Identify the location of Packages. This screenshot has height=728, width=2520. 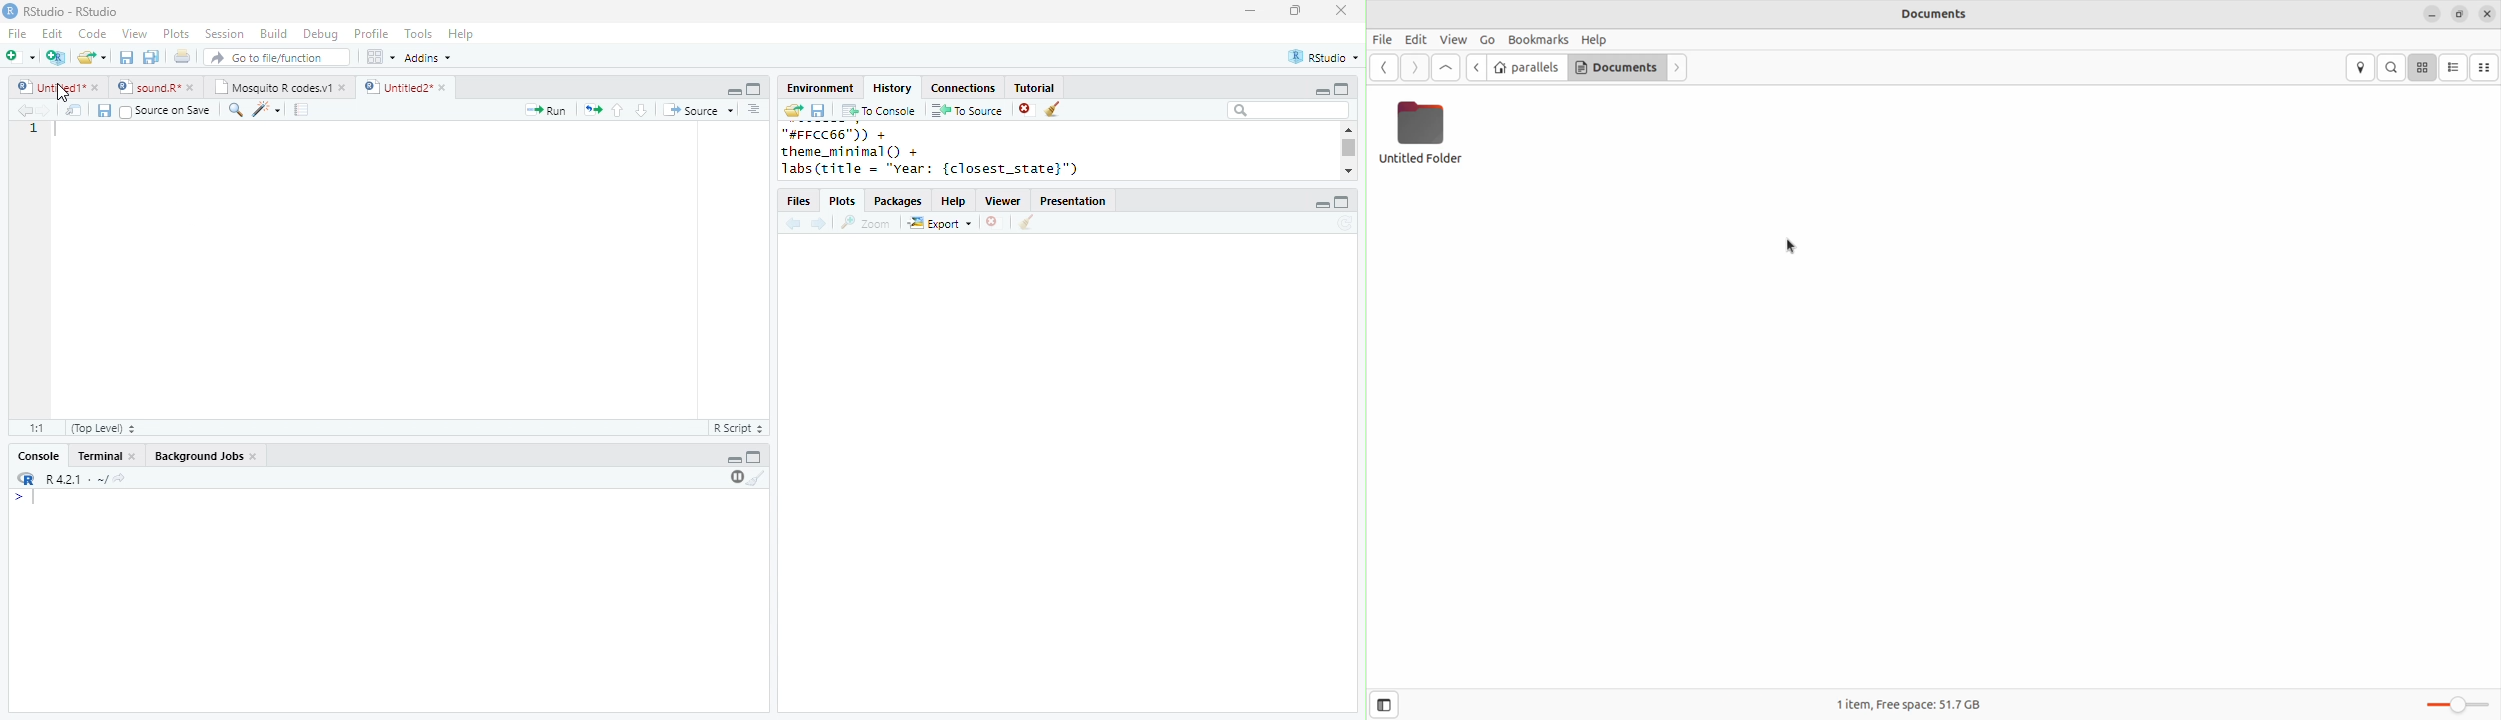
(899, 201).